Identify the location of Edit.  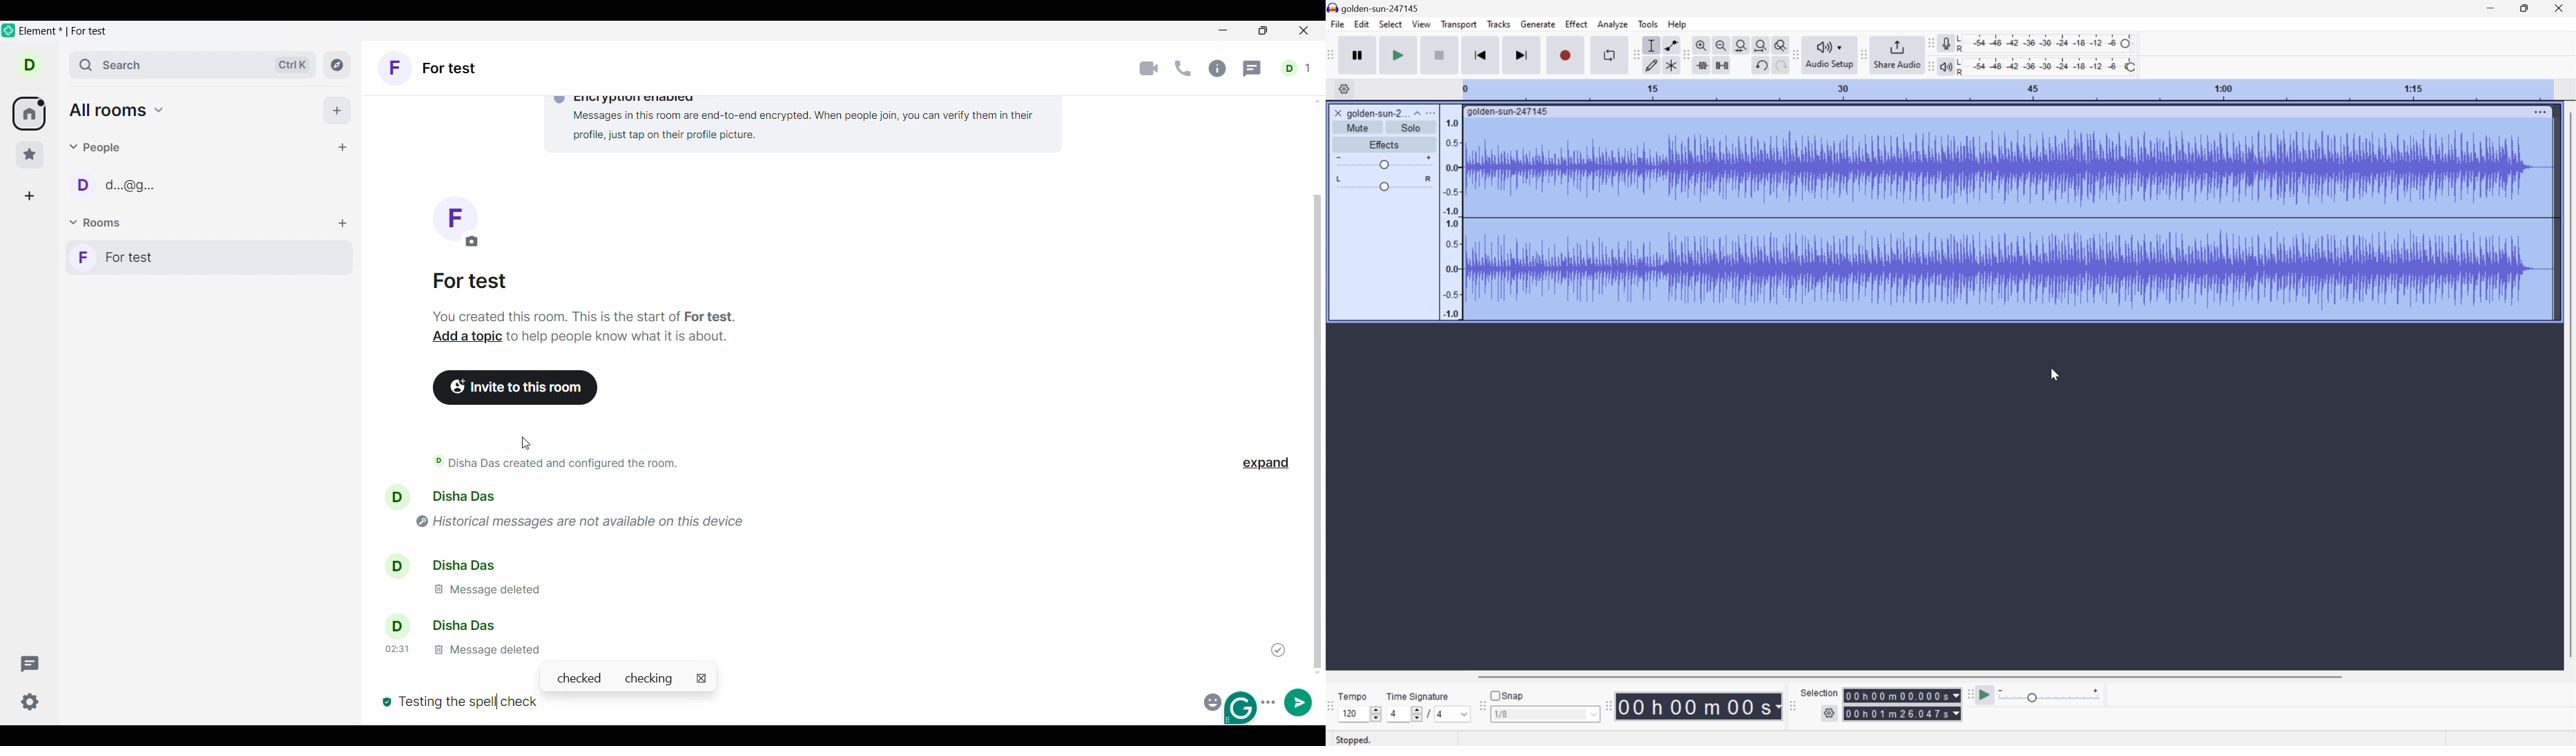
(1361, 23).